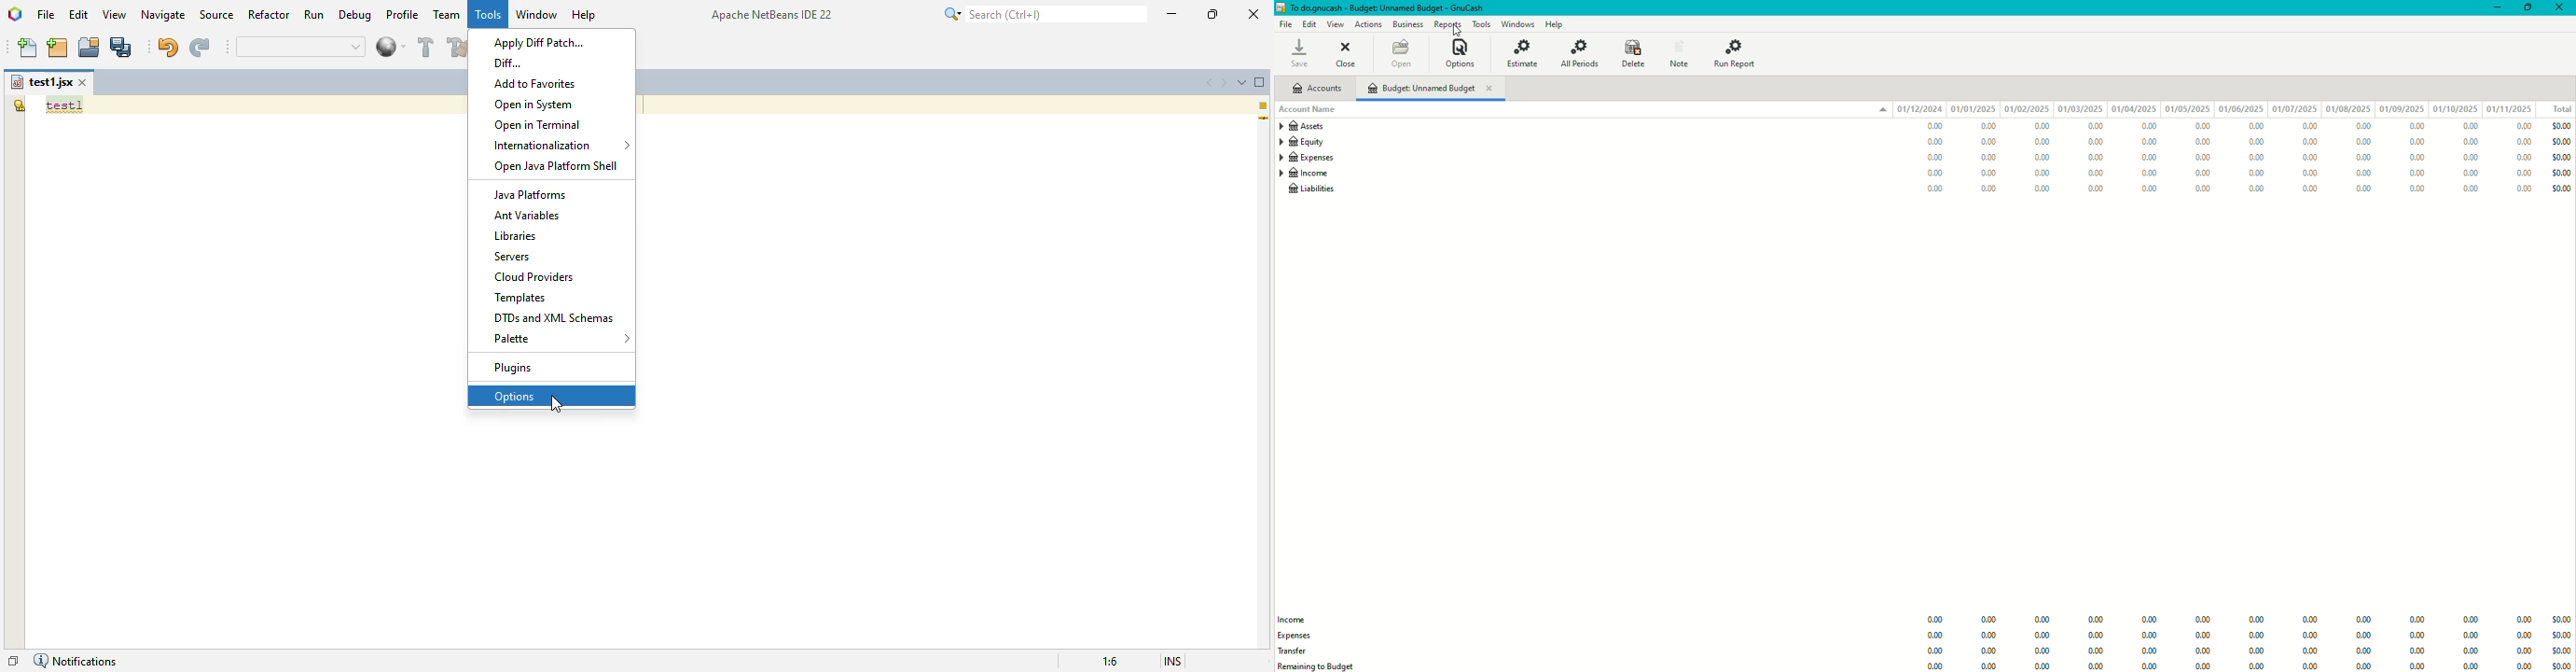  Describe the element at coordinates (1988, 621) in the screenshot. I see `0.00` at that location.